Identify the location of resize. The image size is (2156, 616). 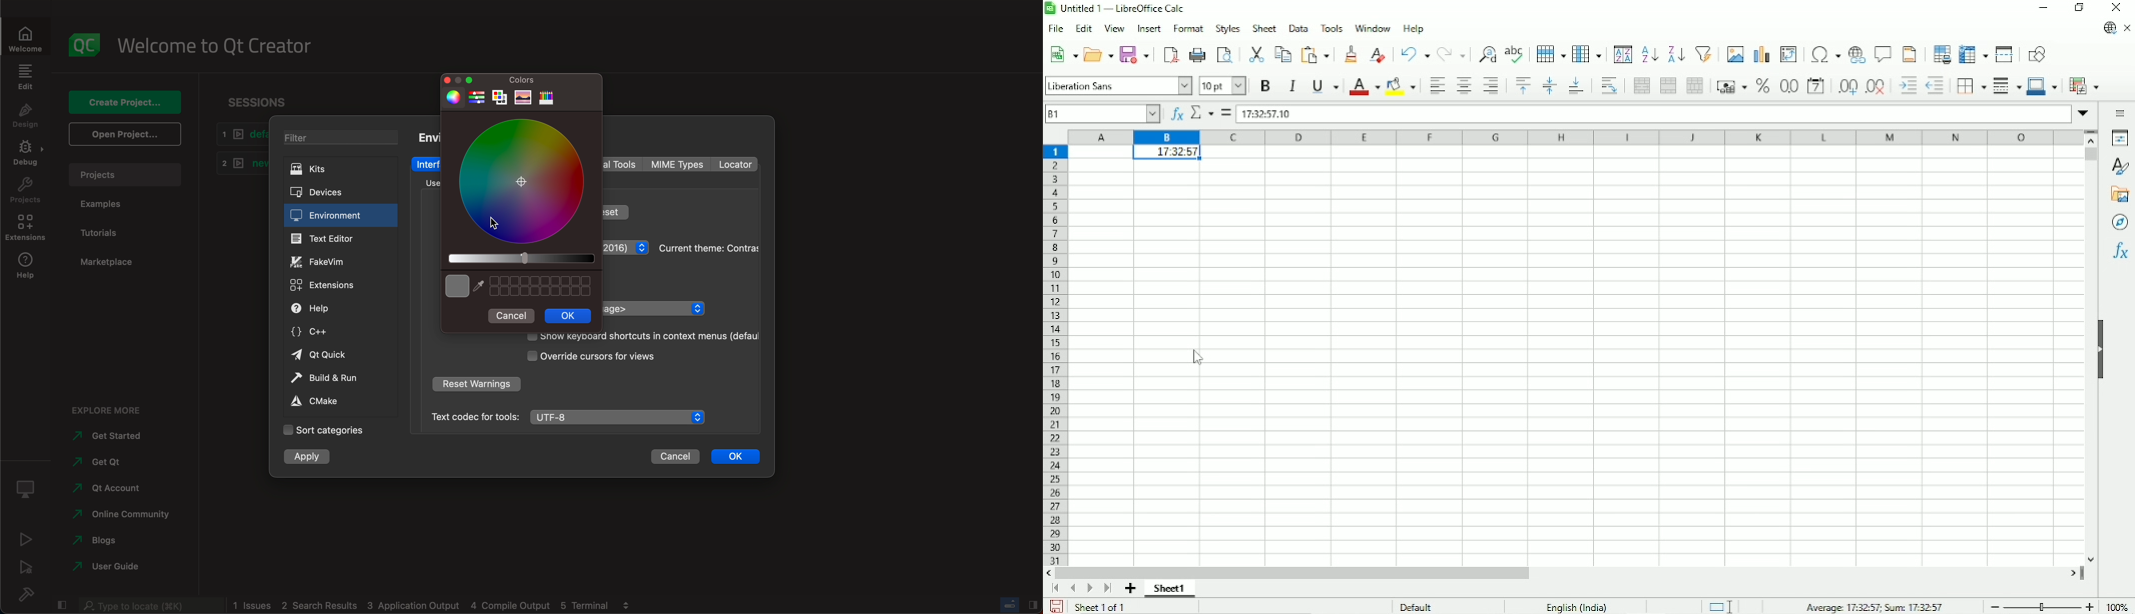
(458, 80).